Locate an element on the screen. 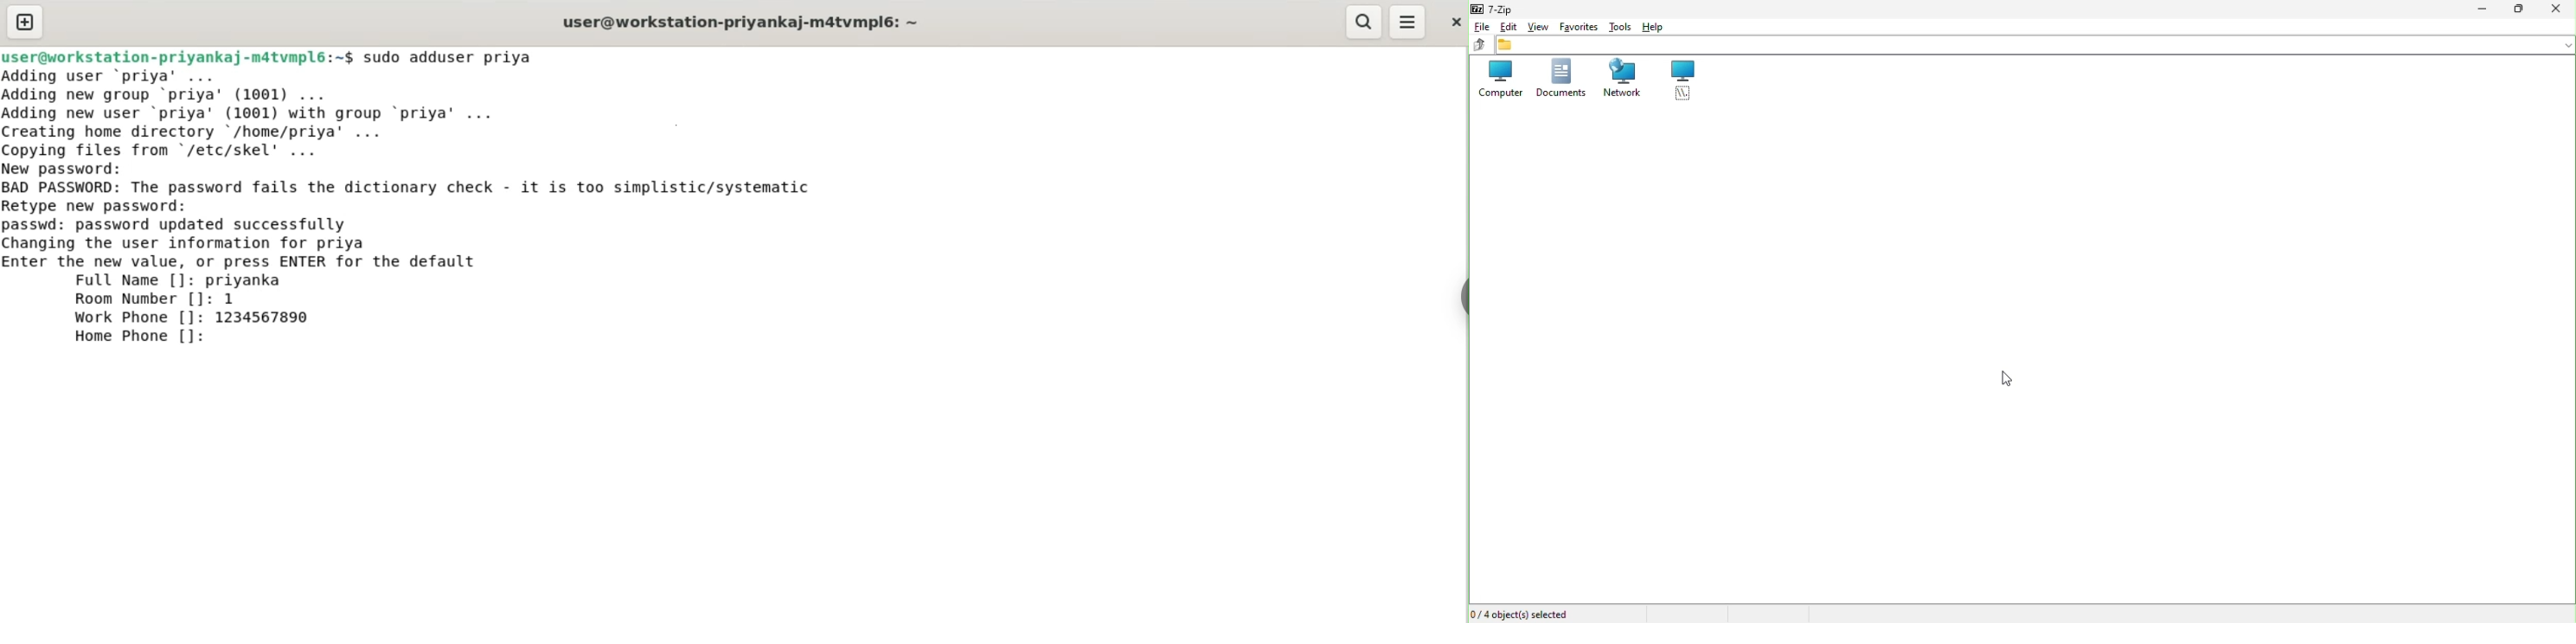 This screenshot has height=644, width=2576. new password is located at coordinates (74, 168).